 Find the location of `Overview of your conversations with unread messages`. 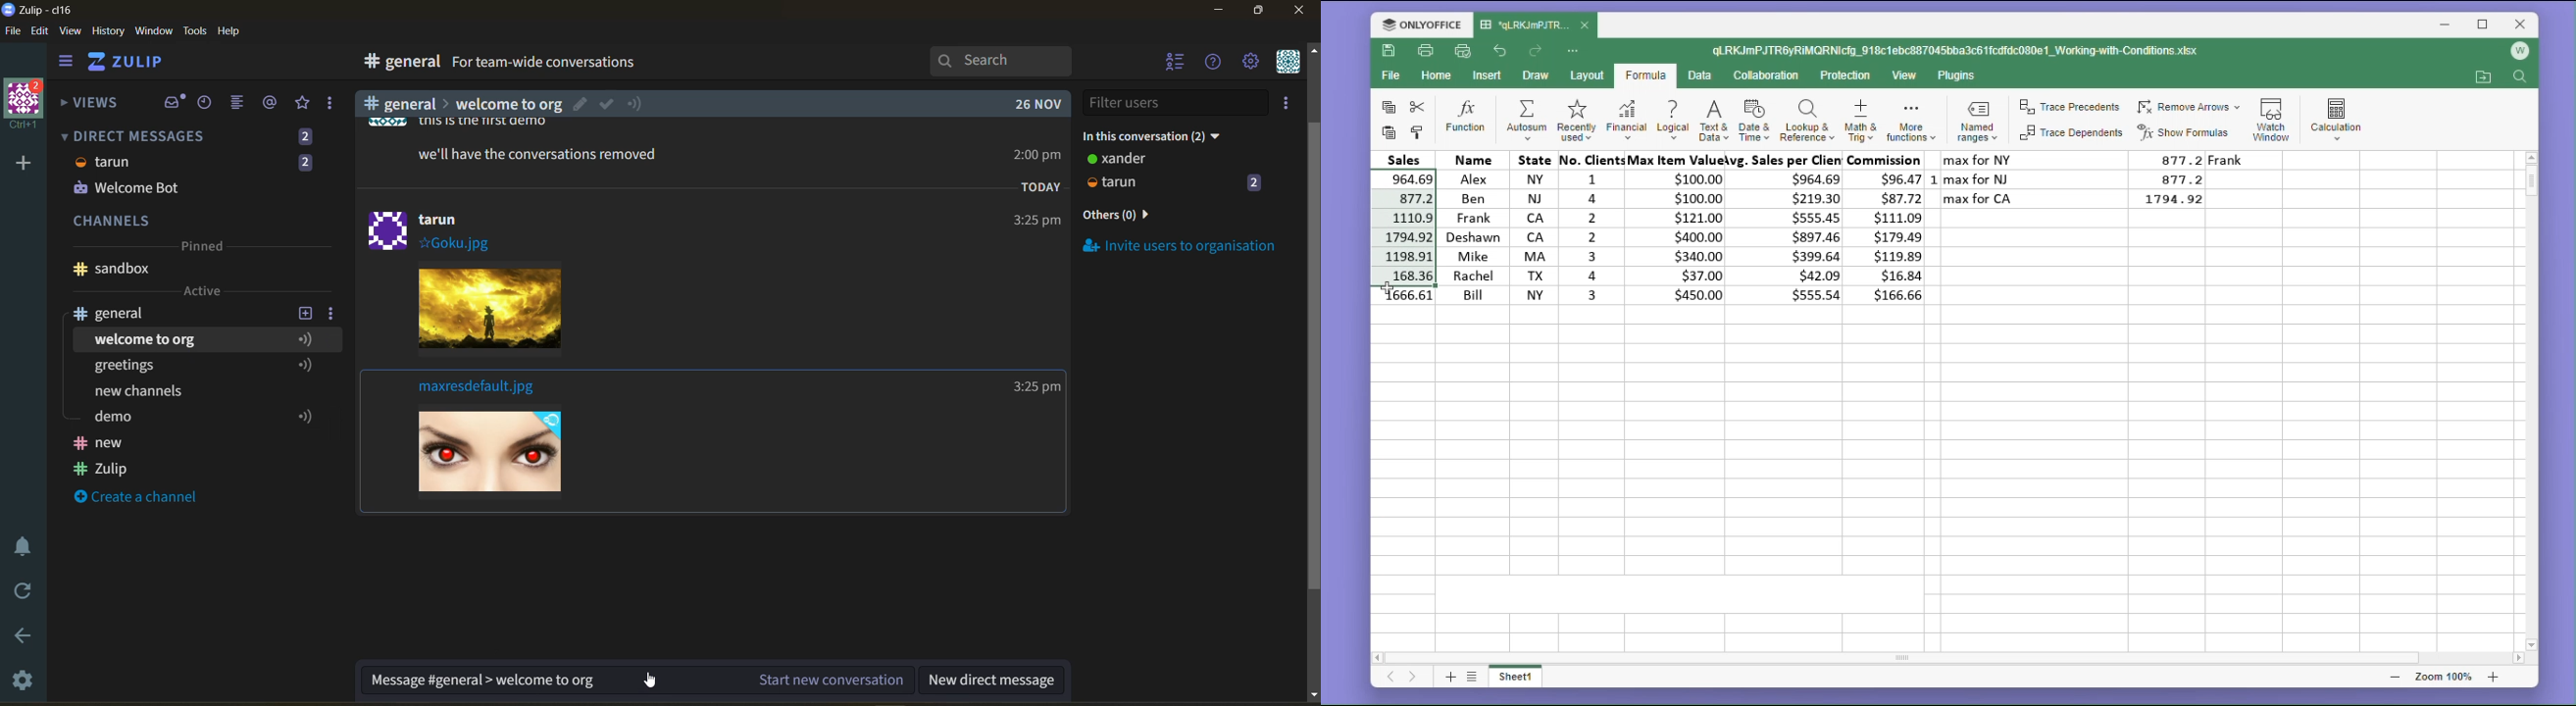

Overview of your conversations with unread messages is located at coordinates (608, 64).